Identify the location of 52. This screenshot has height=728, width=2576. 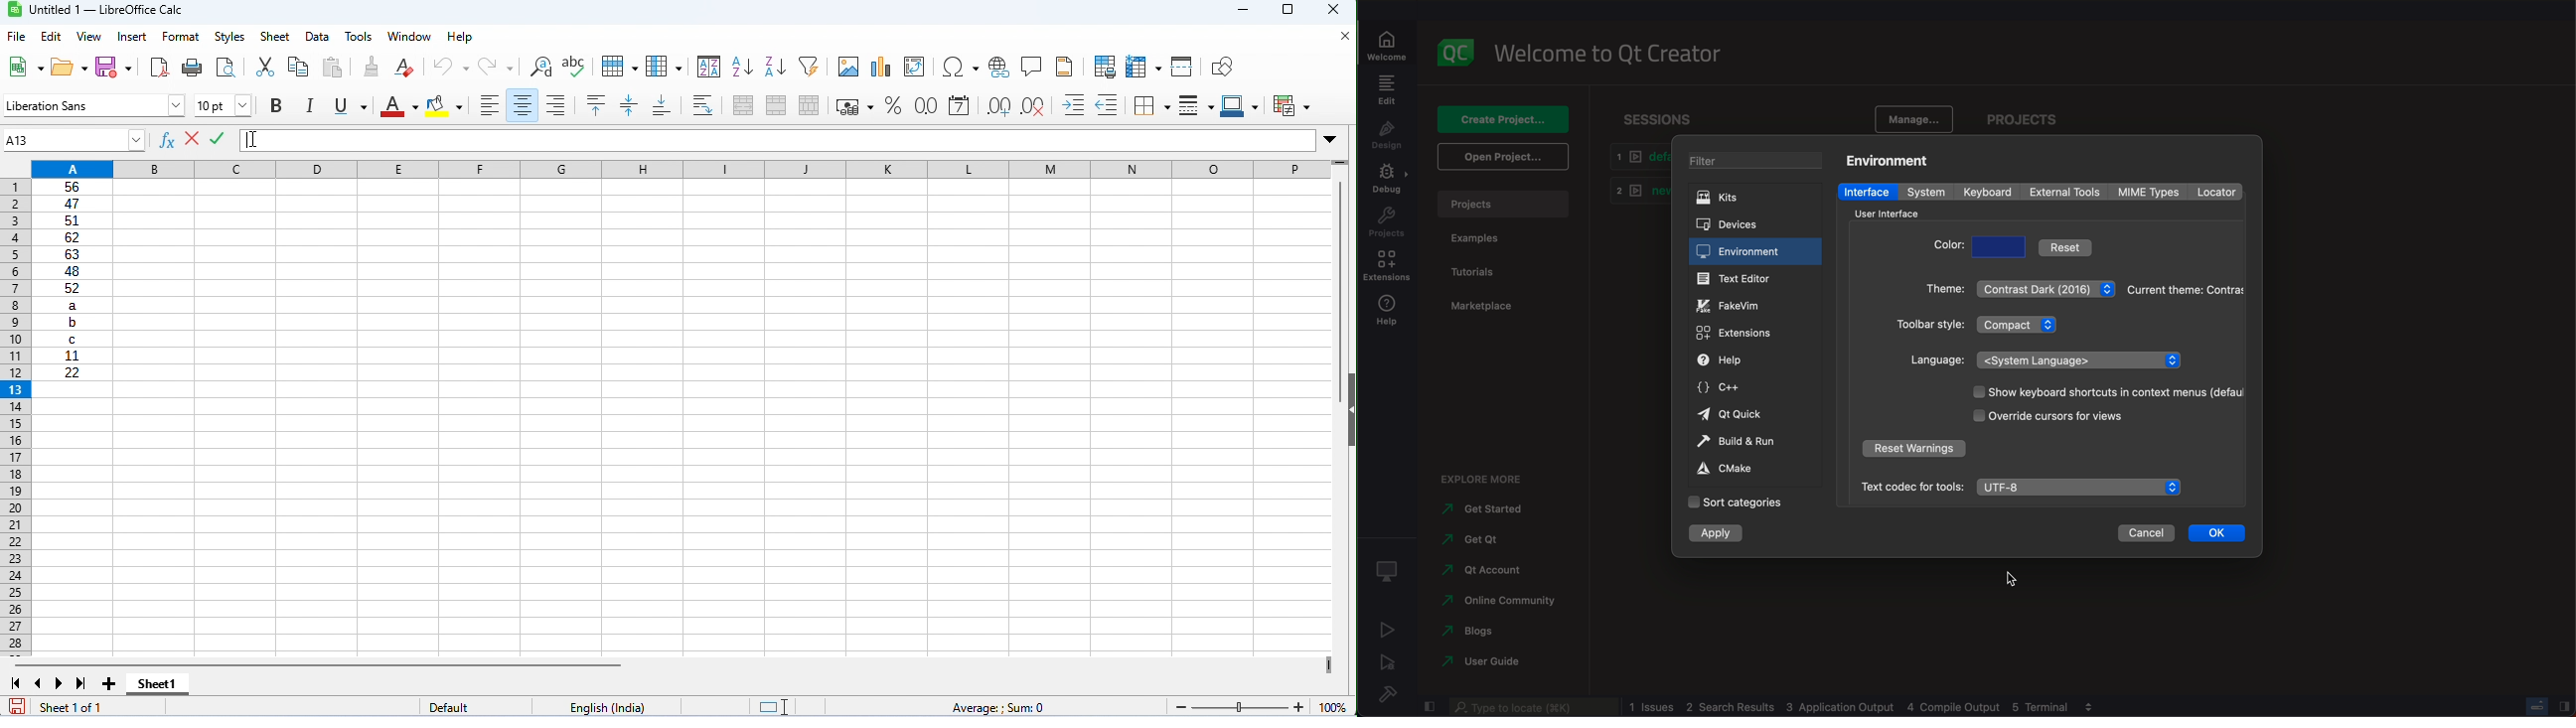
(73, 288).